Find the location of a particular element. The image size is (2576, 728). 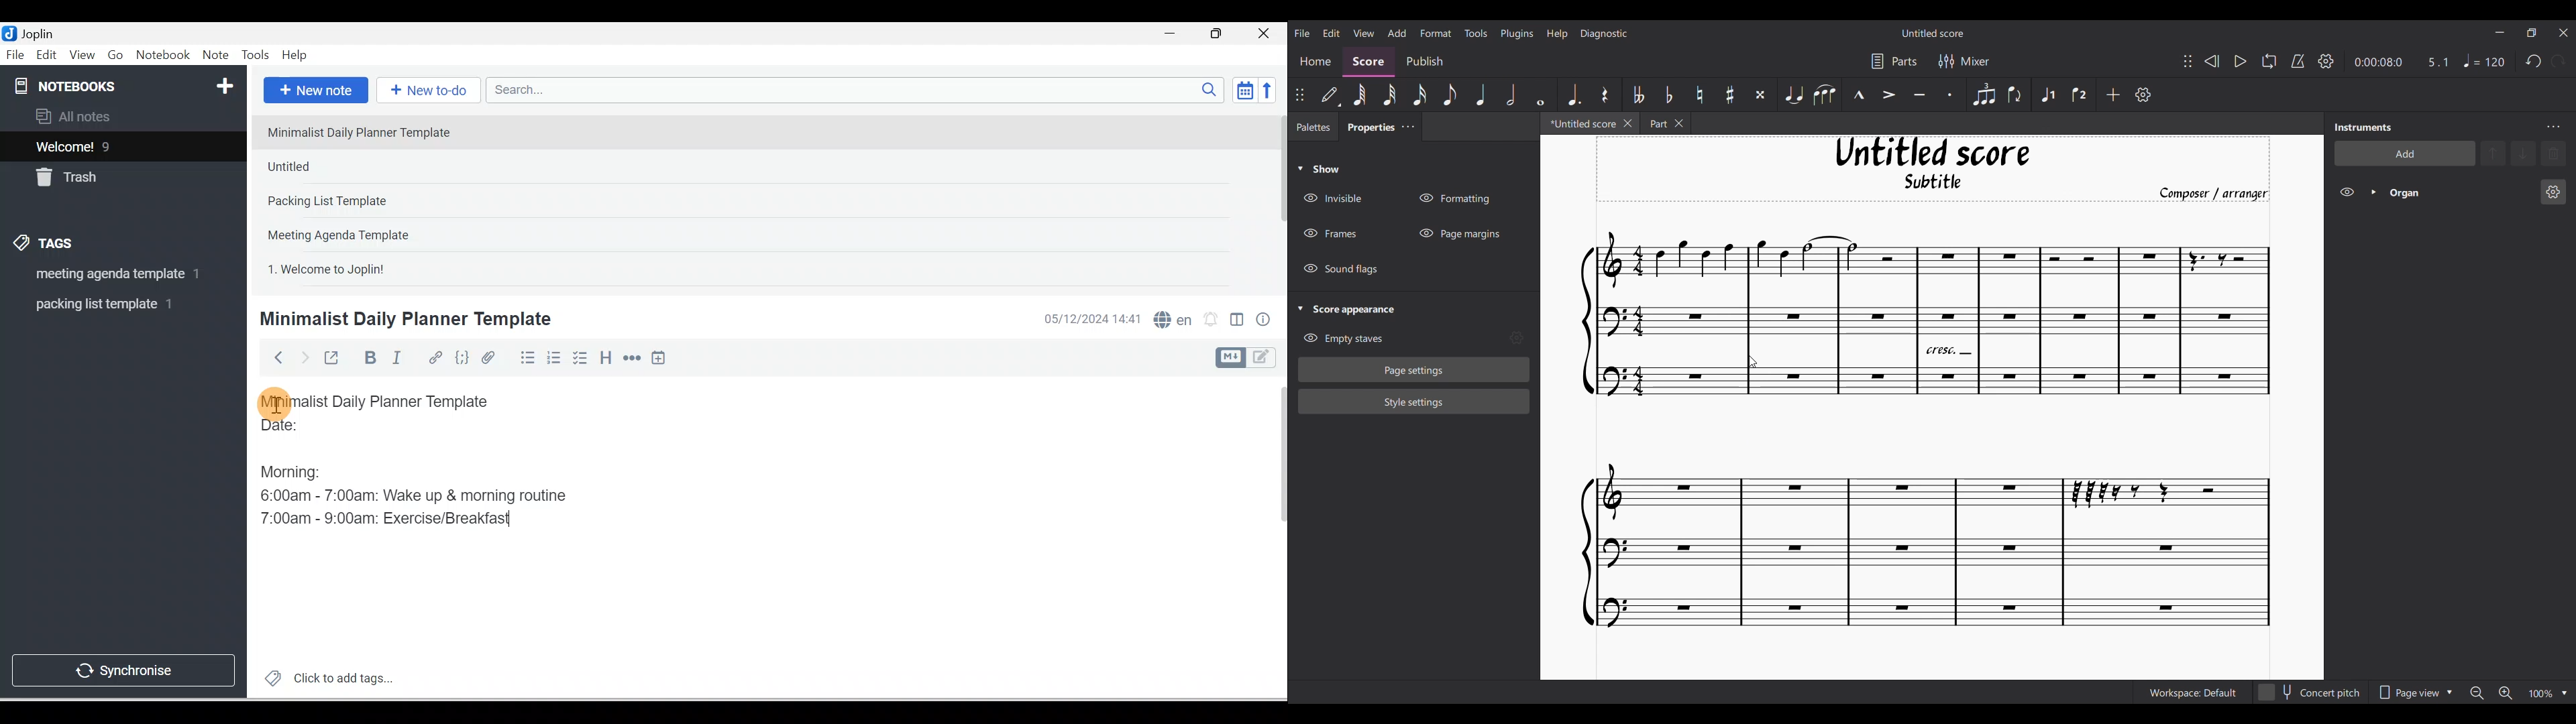

Trash is located at coordinates (99, 174).